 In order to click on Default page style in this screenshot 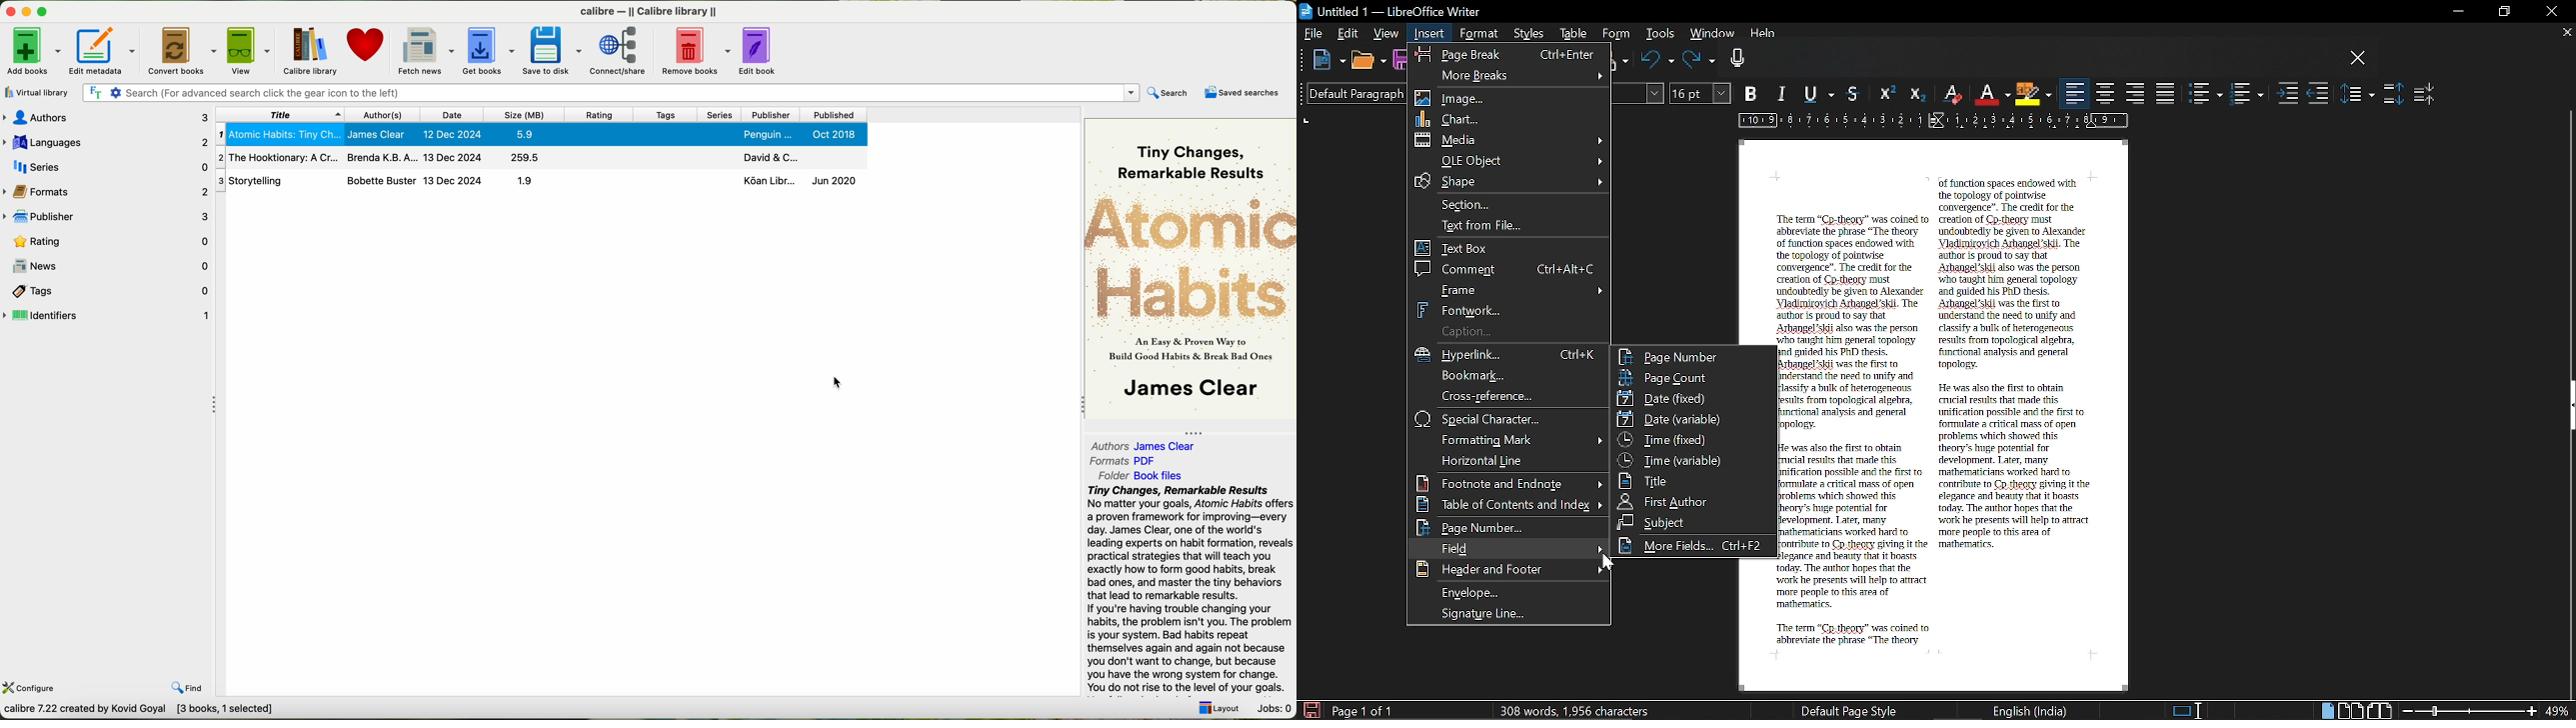, I will do `click(1849, 710)`.